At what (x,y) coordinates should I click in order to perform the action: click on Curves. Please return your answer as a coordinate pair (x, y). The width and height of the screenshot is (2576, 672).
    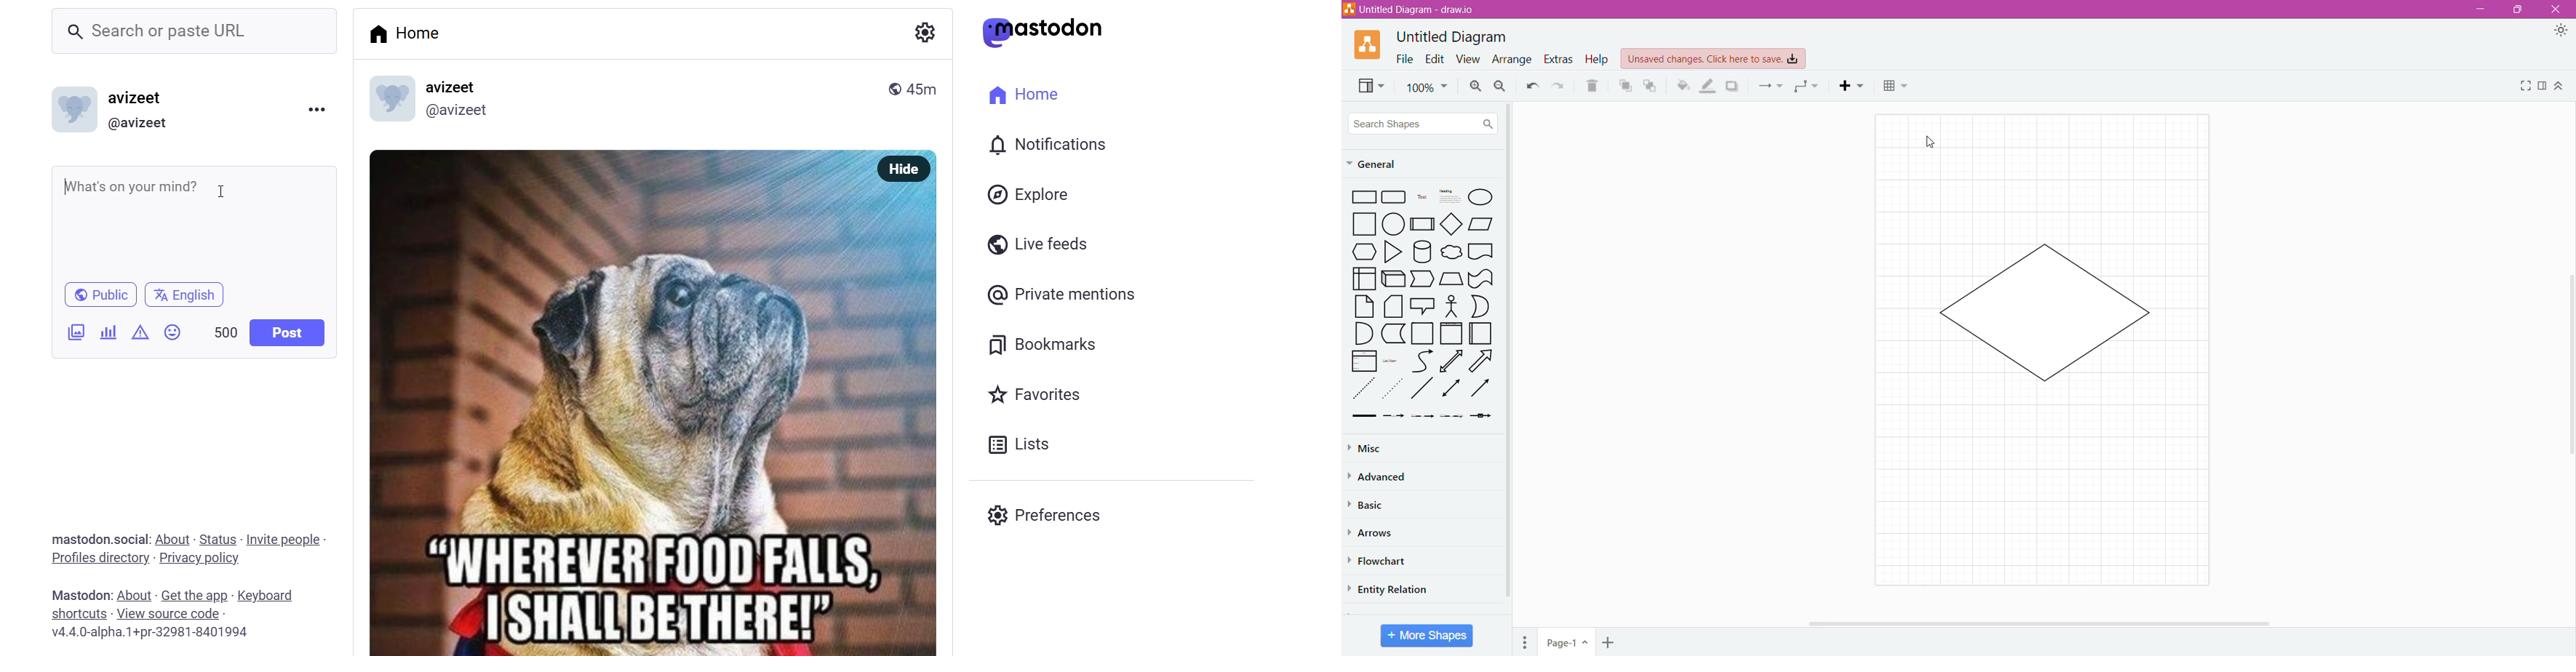
    Looking at the image, I should click on (1423, 361).